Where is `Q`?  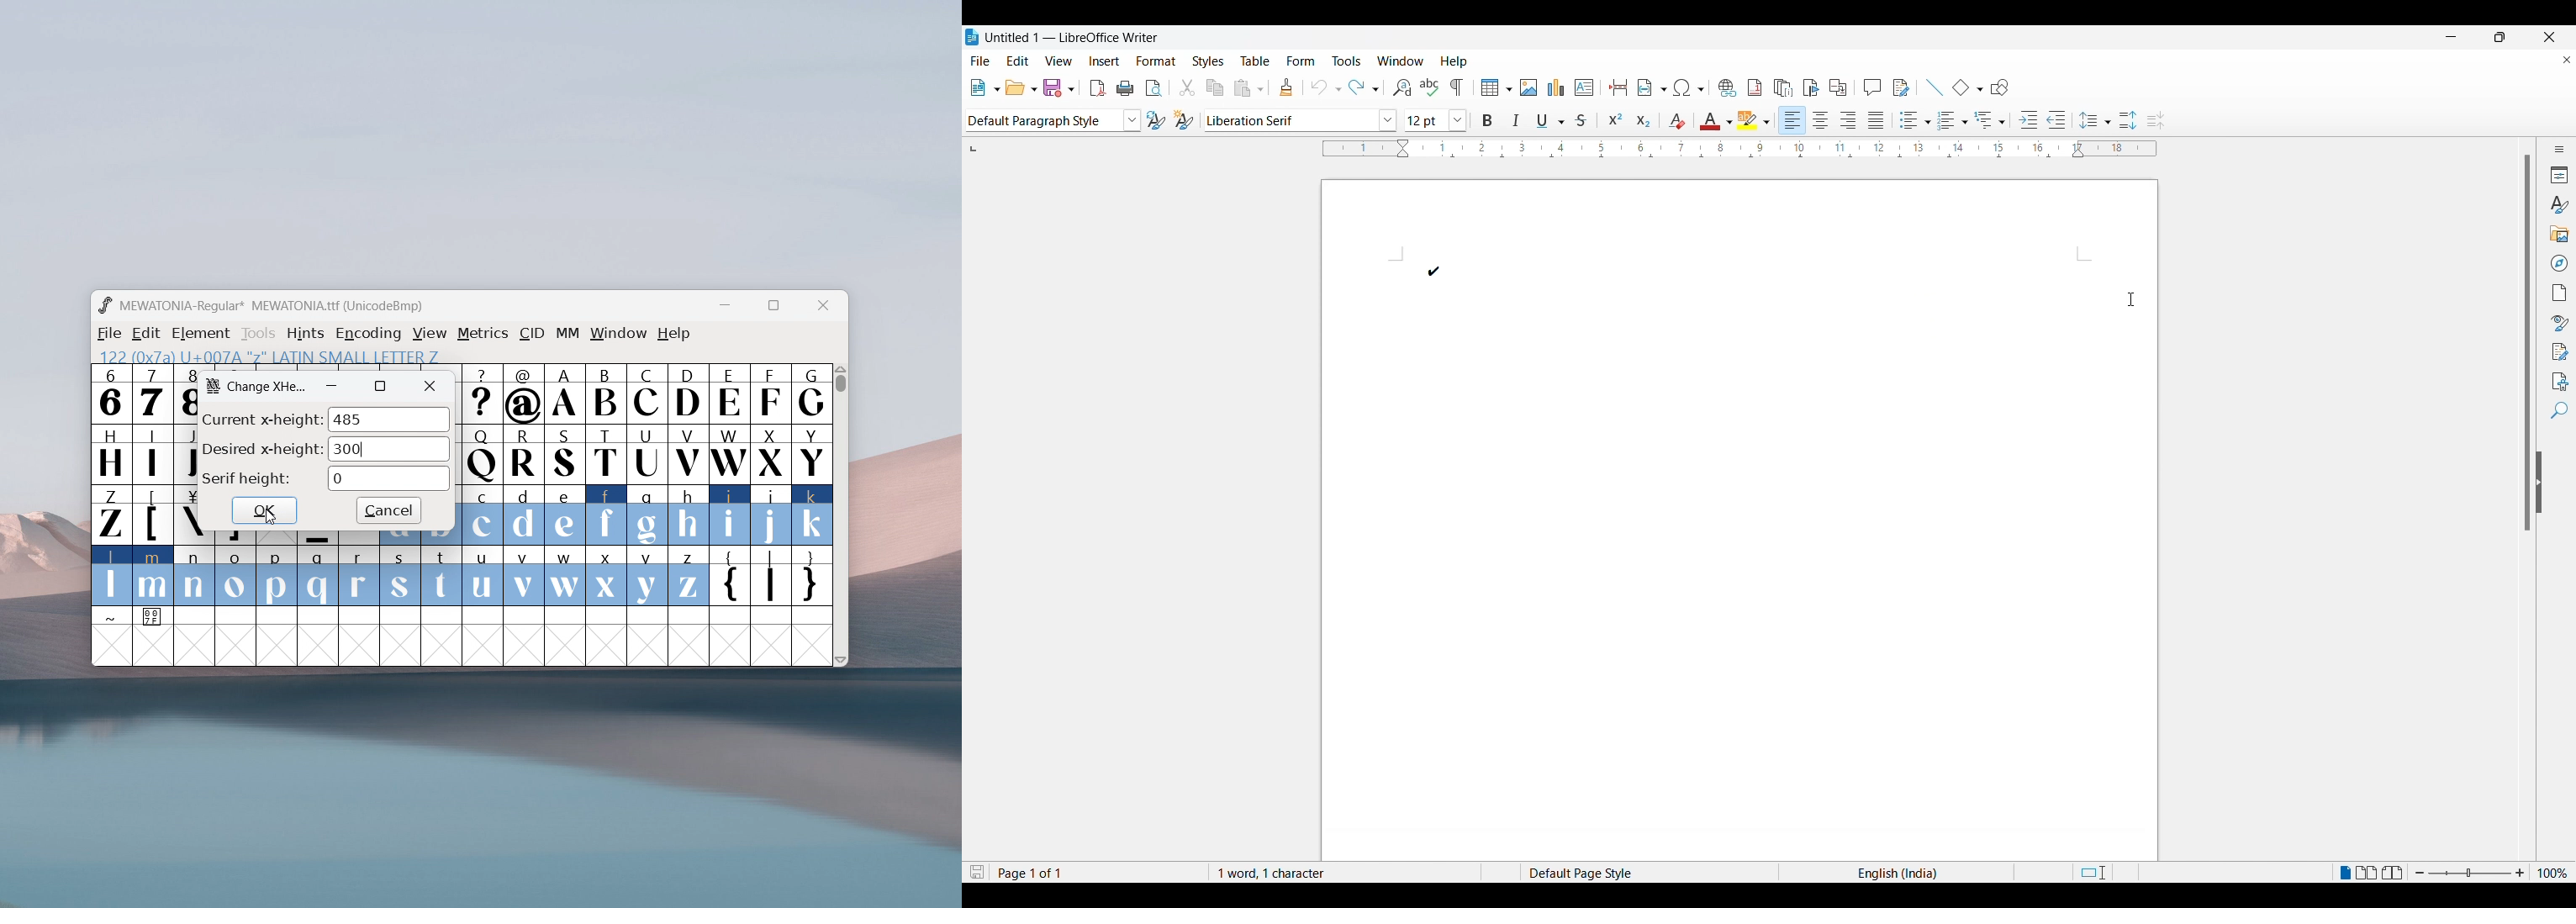 Q is located at coordinates (482, 456).